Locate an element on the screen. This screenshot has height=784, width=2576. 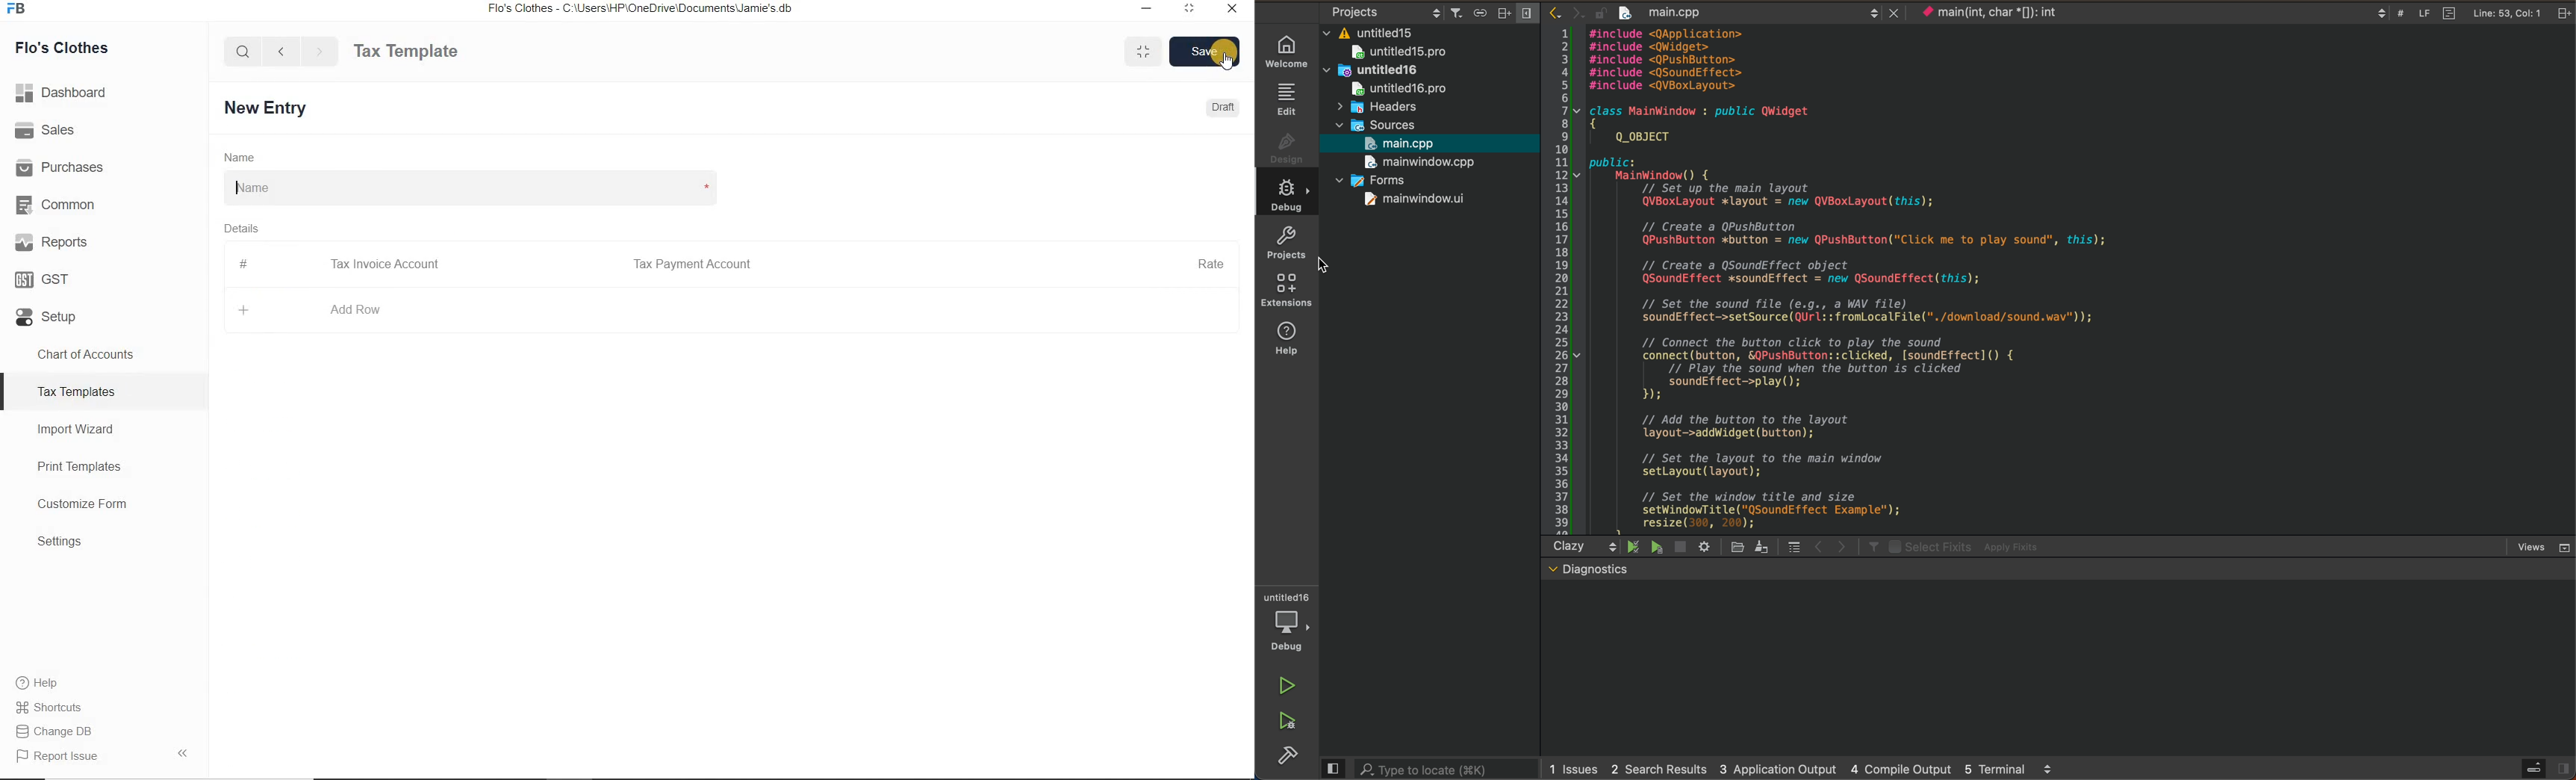
Report Issue is located at coordinates (104, 755).